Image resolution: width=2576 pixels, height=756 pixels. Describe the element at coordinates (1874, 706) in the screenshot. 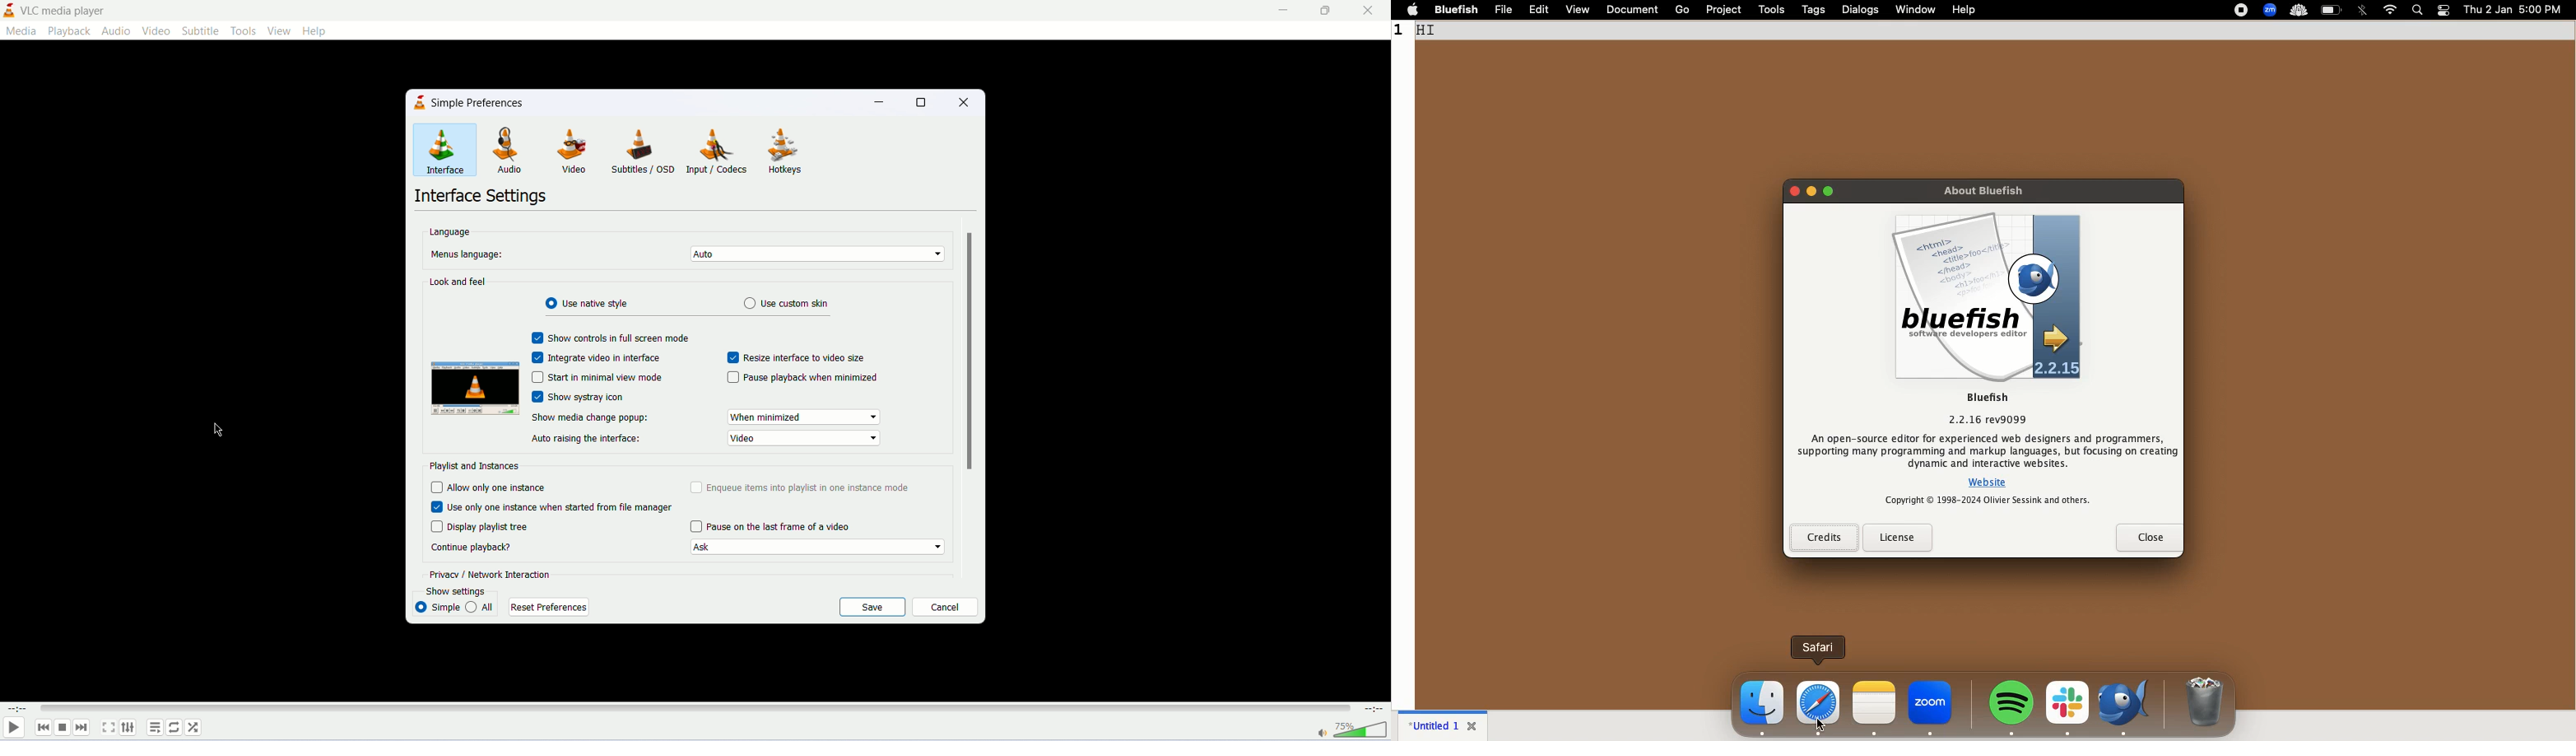

I see `notes` at that location.